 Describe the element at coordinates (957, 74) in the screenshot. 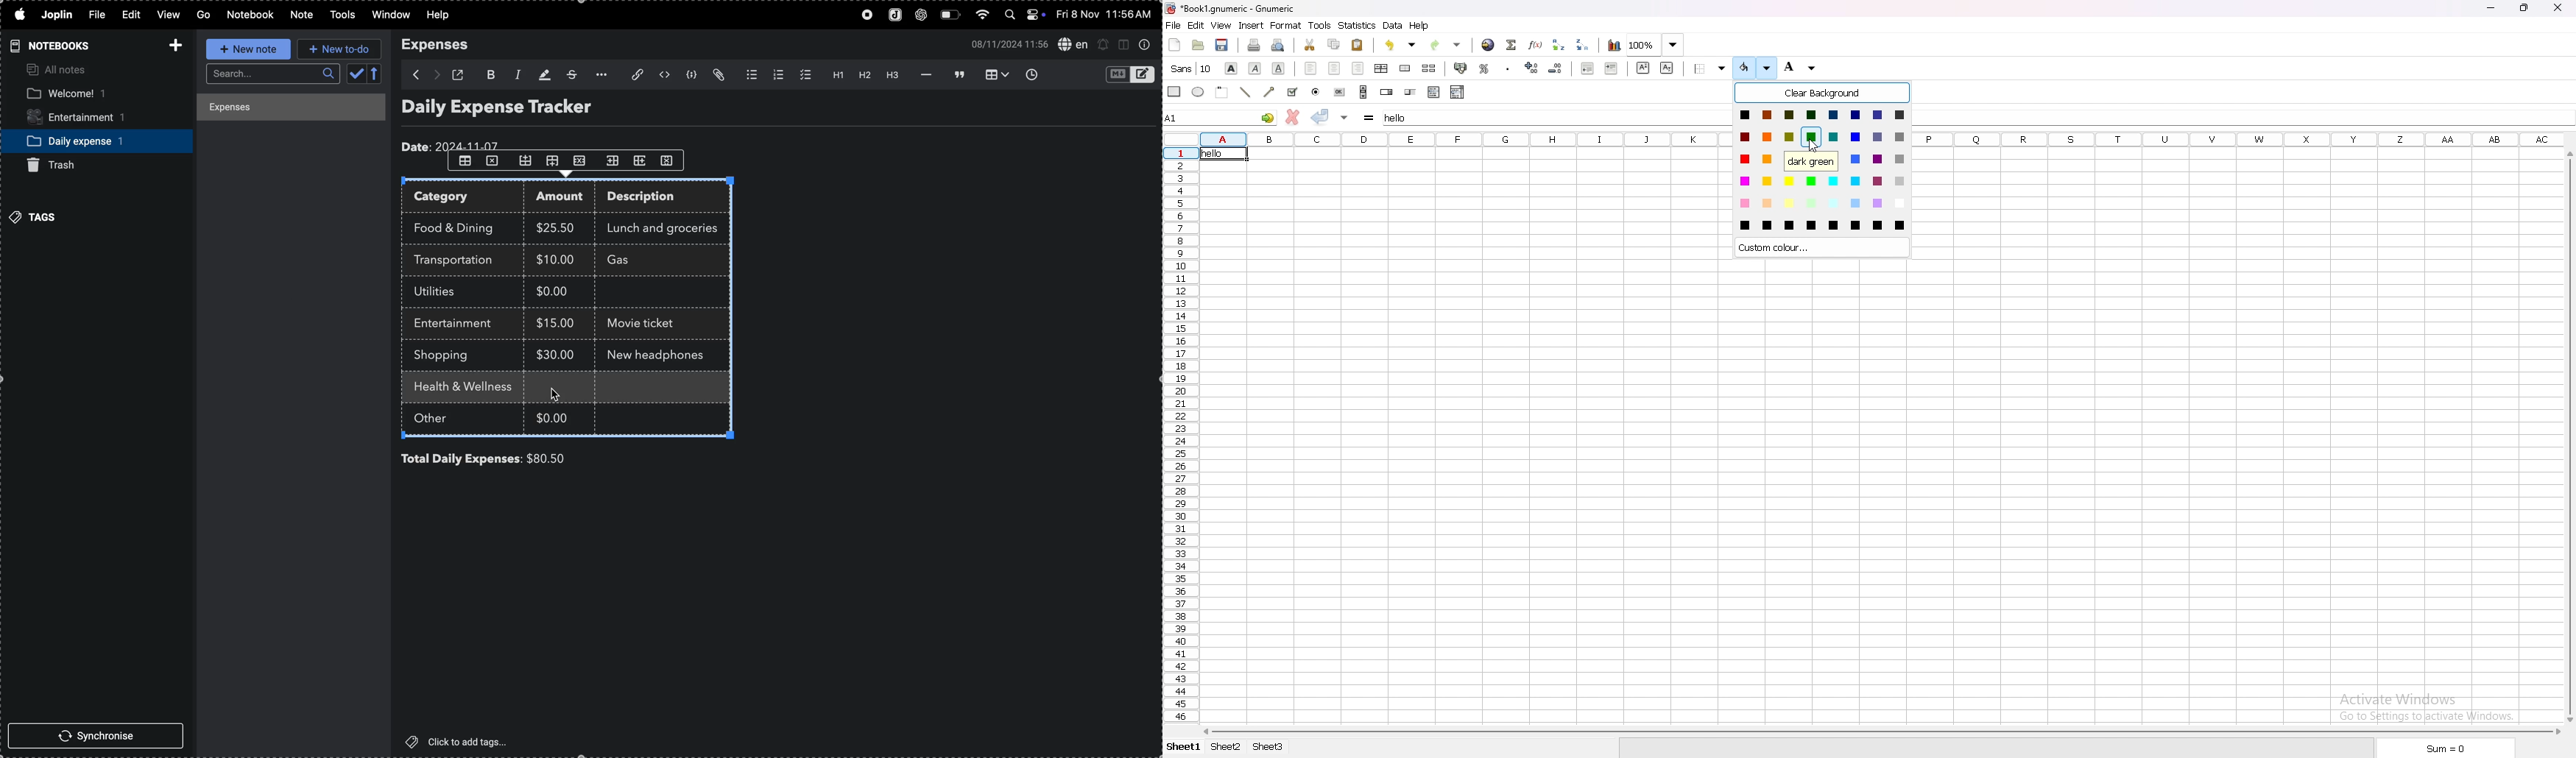

I see `blockquote` at that location.